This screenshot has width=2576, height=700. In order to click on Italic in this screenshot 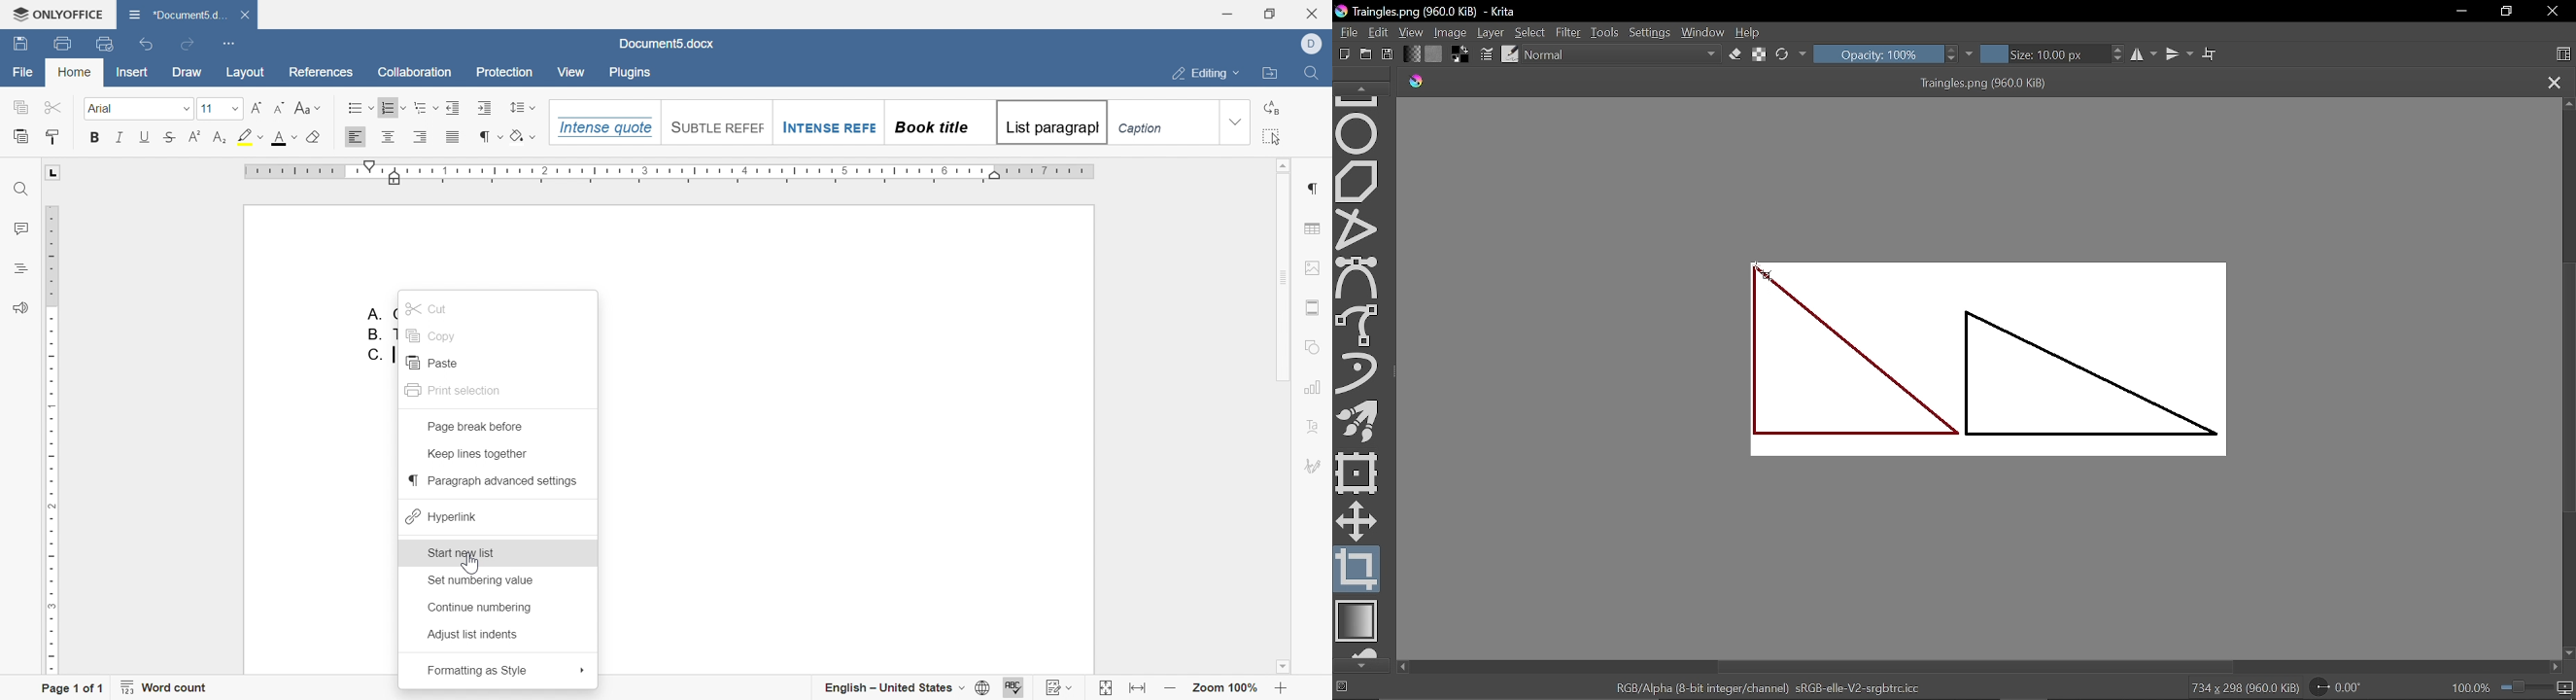, I will do `click(120, 137)`.